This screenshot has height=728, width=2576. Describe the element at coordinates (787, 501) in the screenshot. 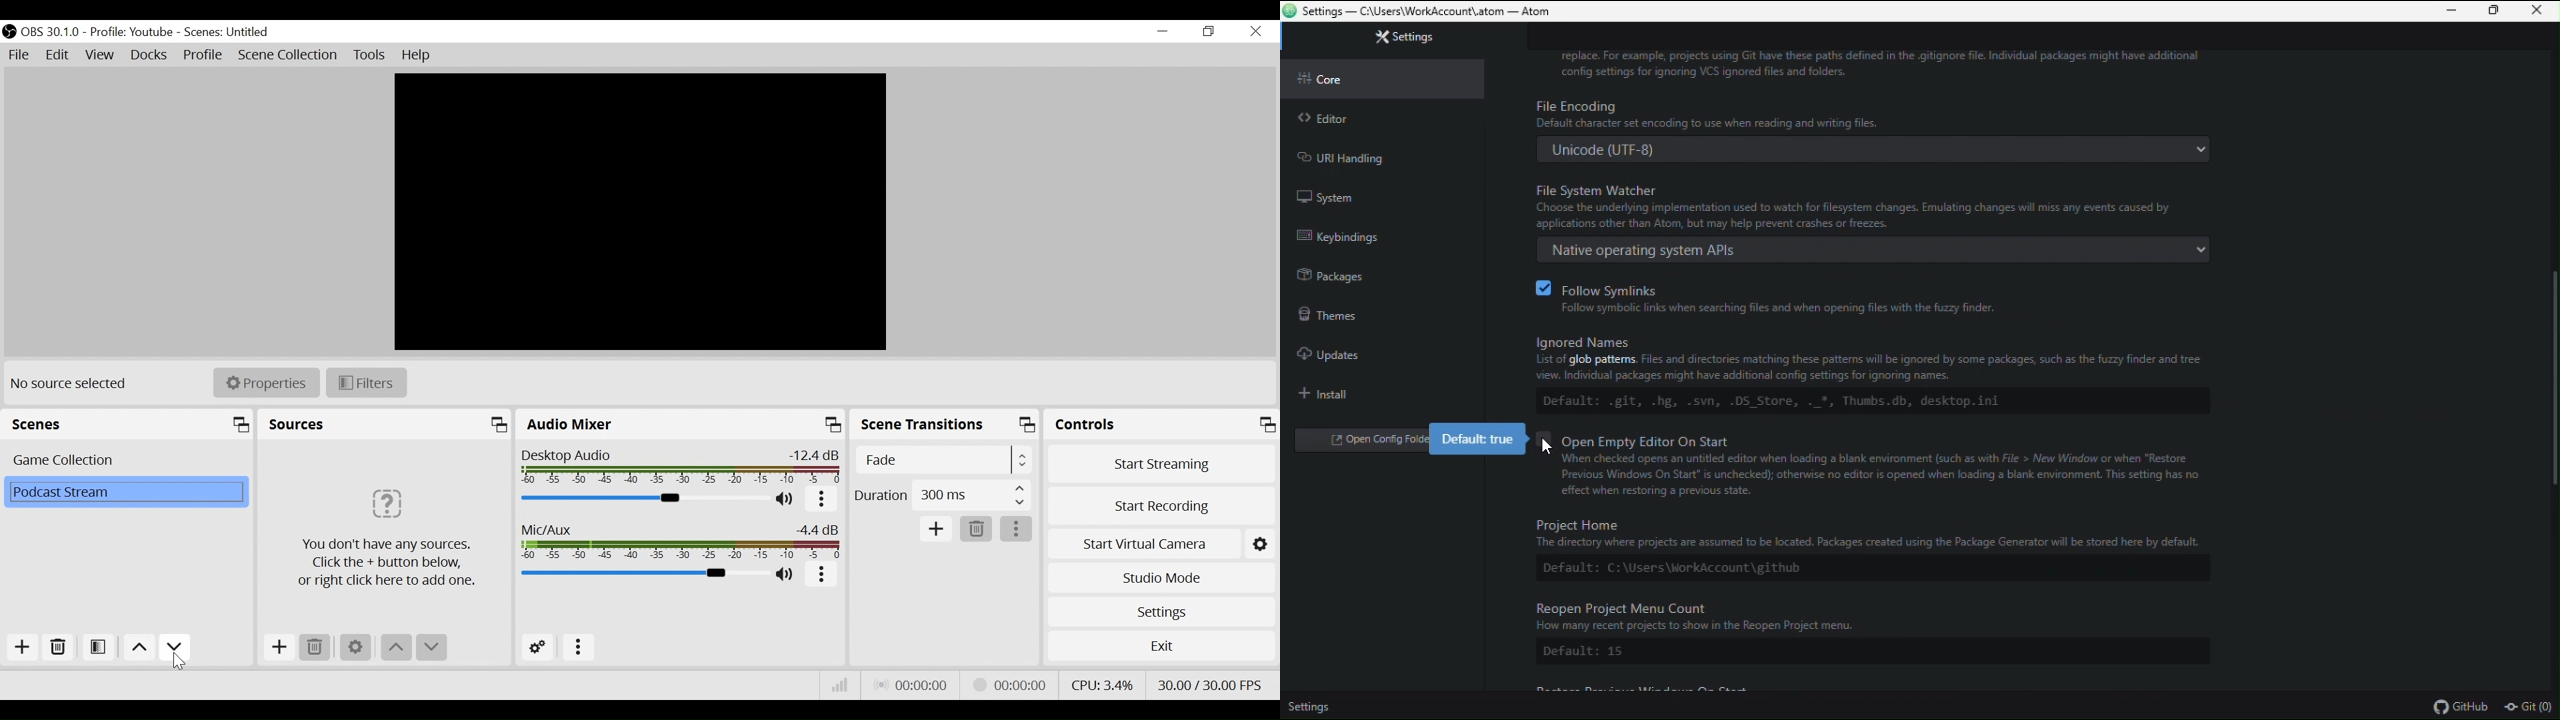

I see `(un)mute` at that location.